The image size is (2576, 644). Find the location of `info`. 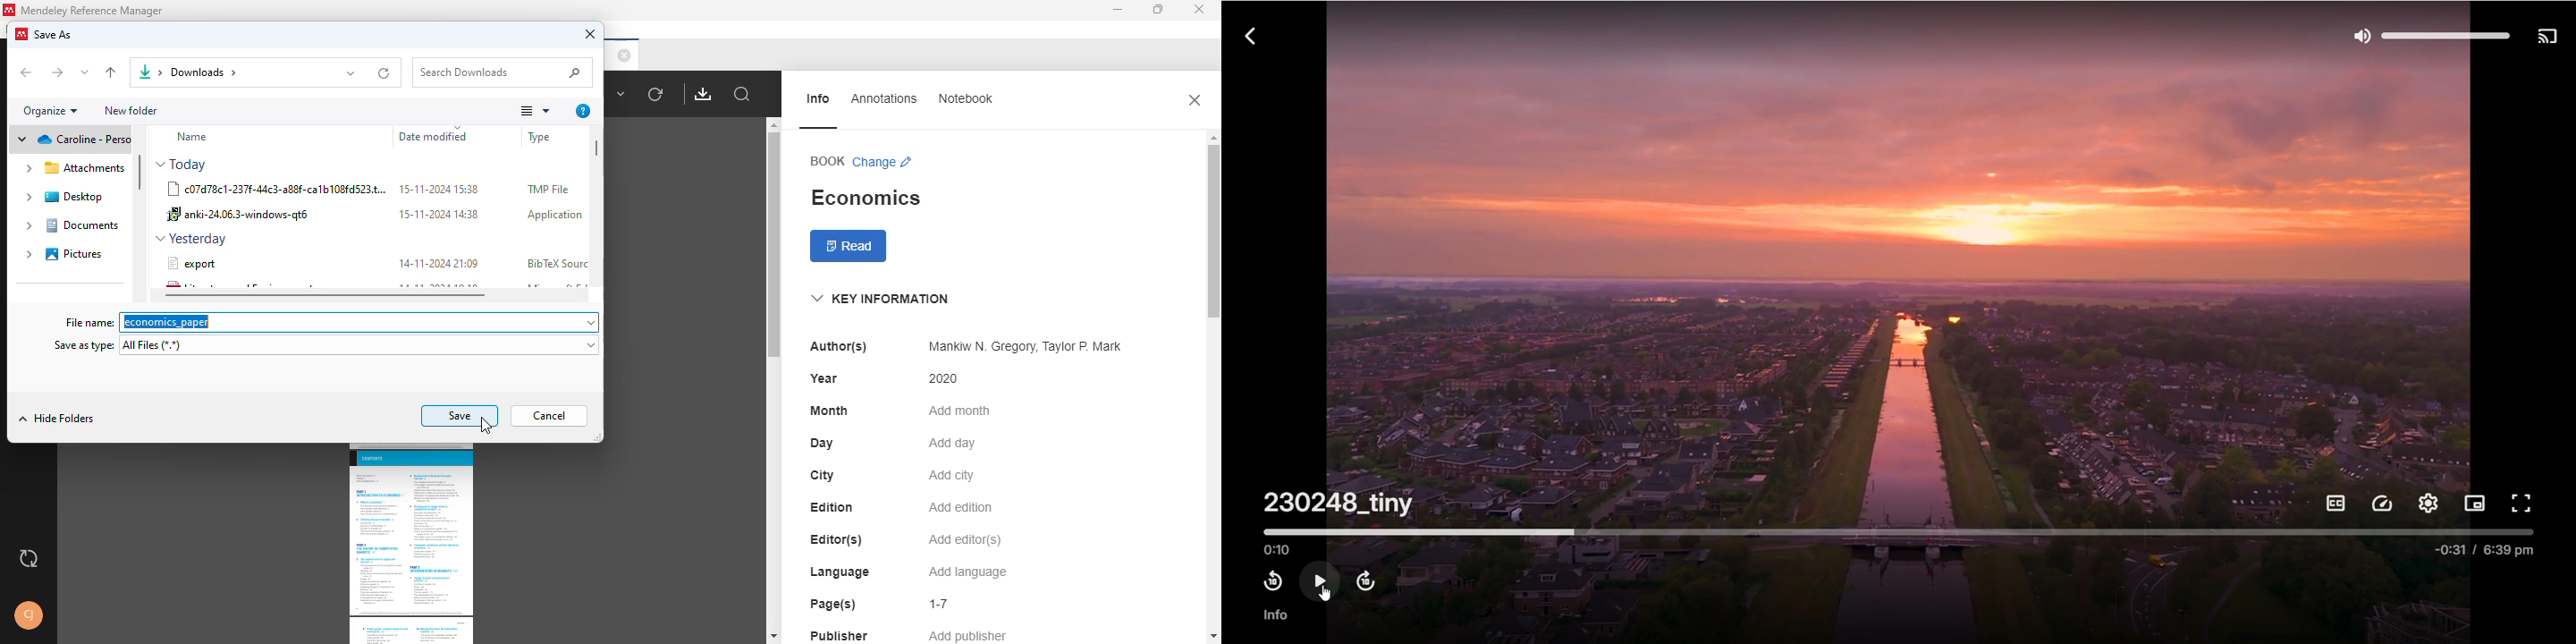

info is located at coordinates (820, 98).